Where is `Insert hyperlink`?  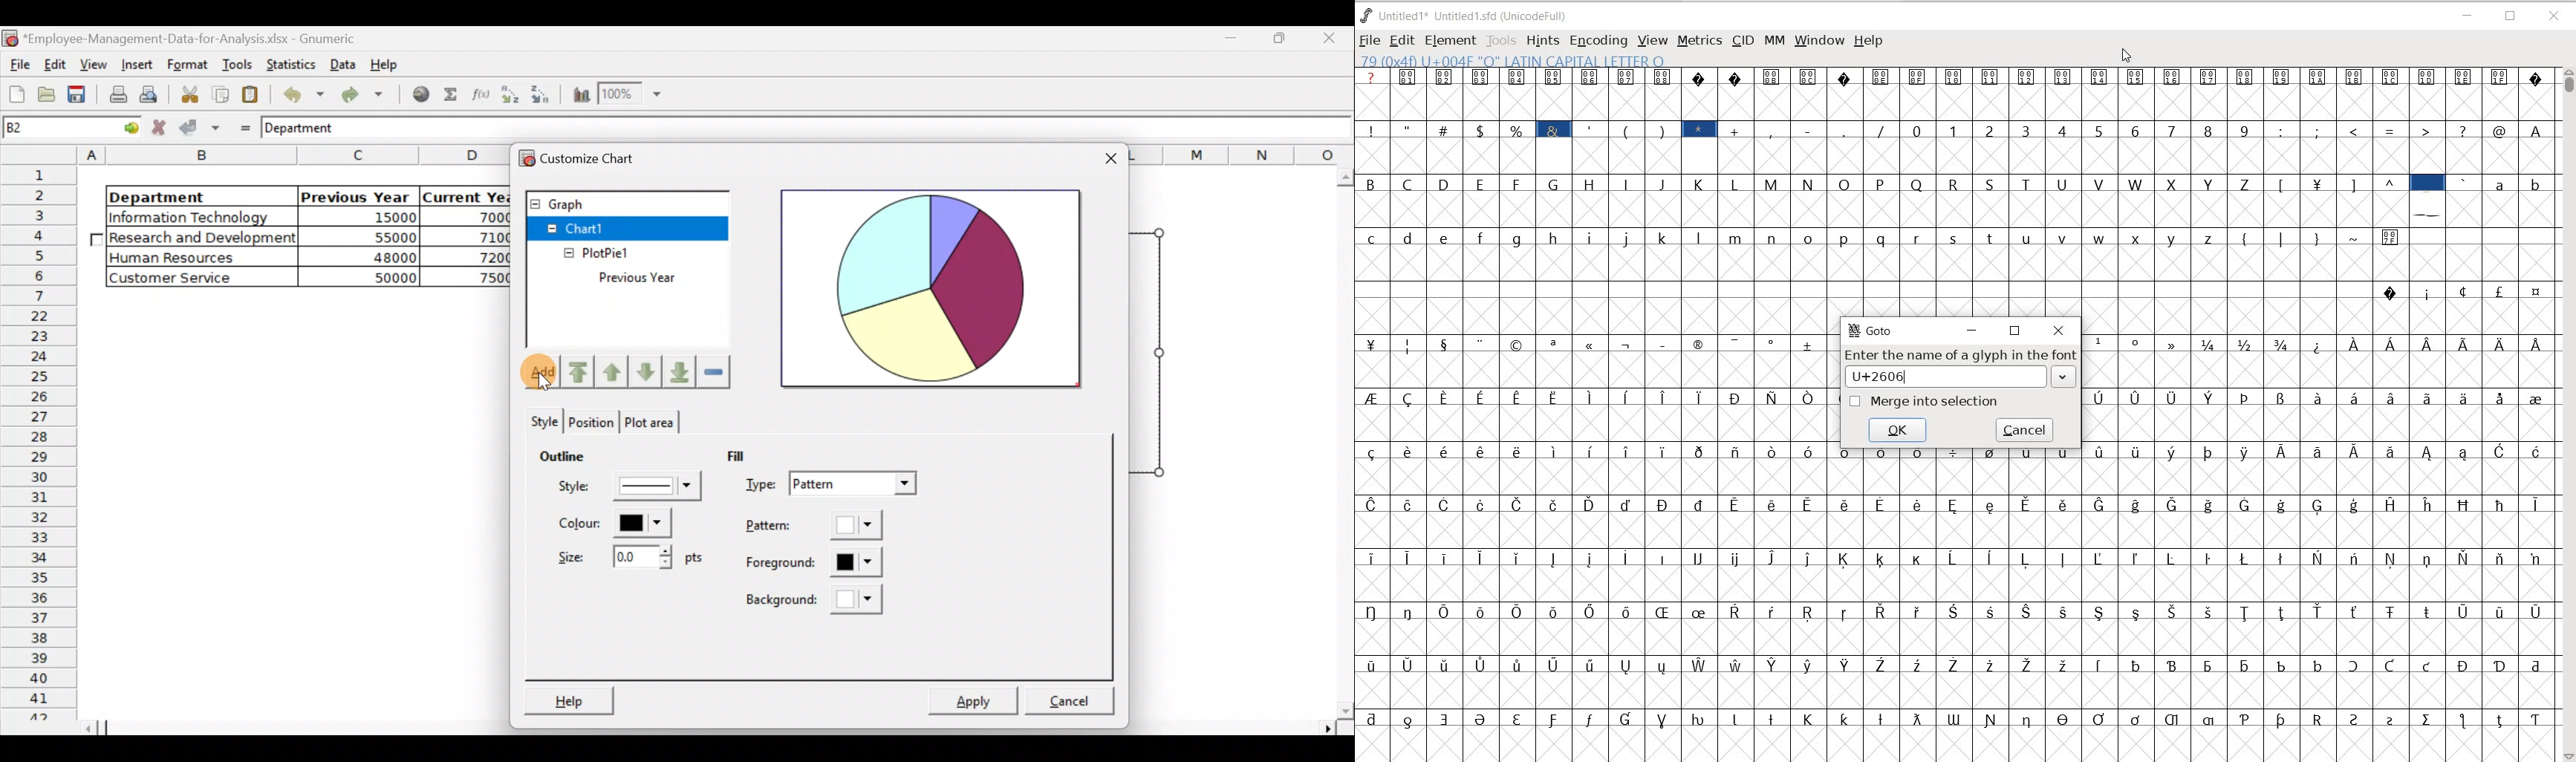
Insert hyperlink is located at coordinates (422, 95).